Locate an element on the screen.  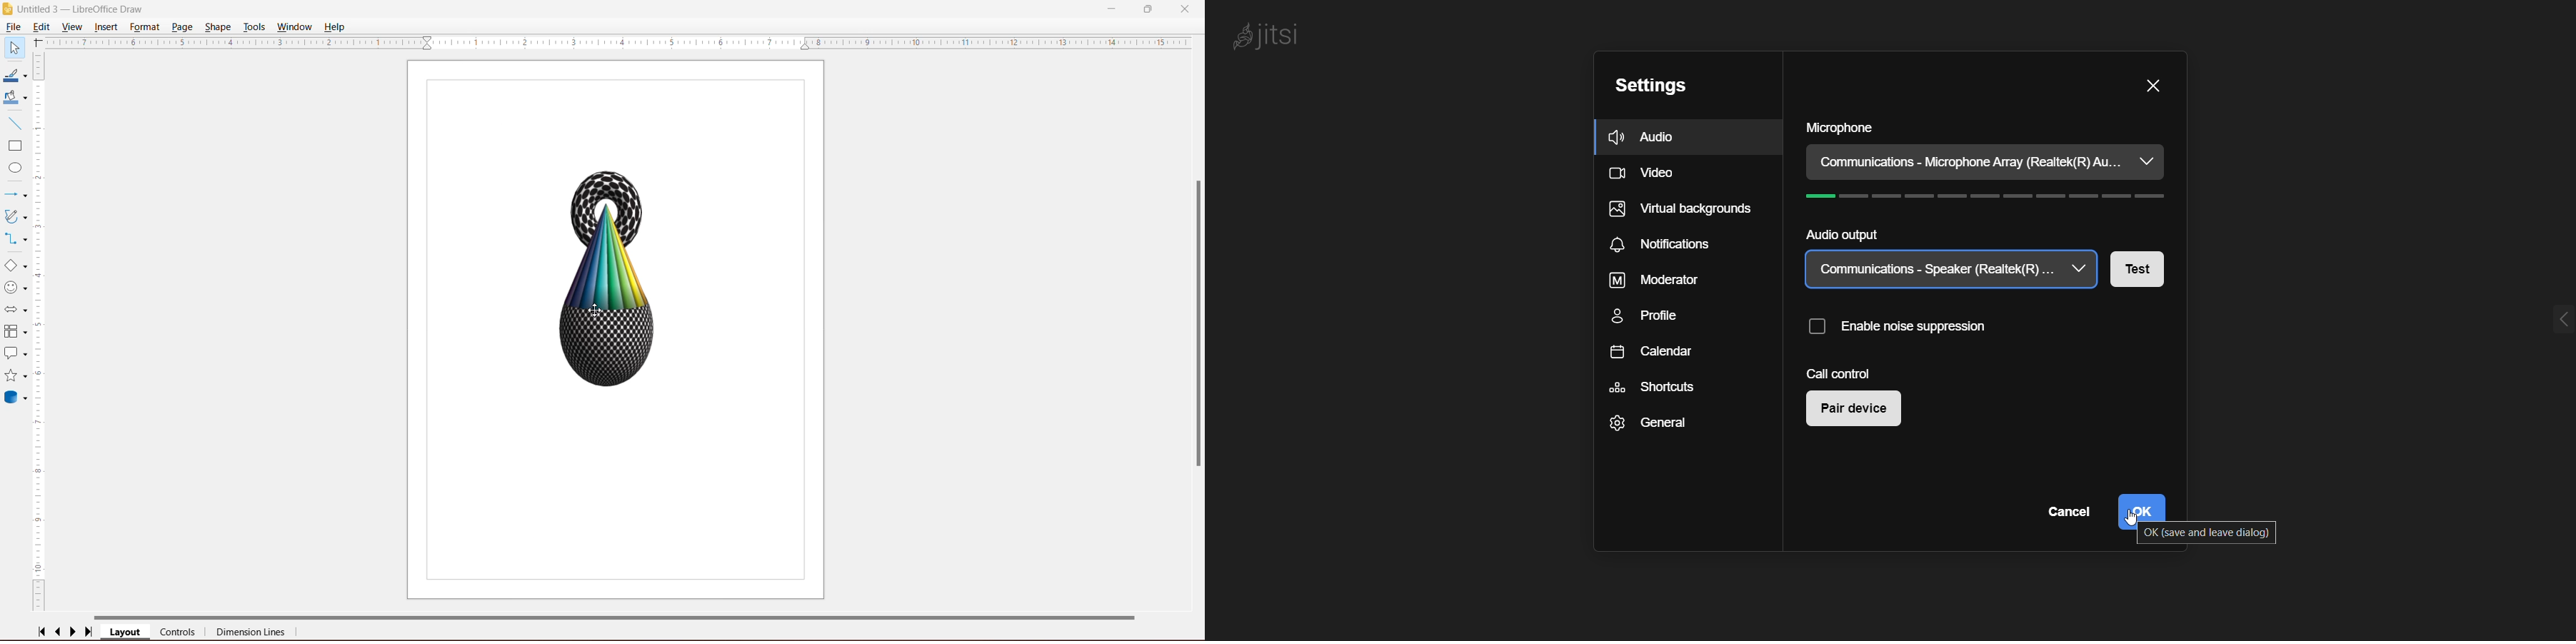
Application Logo is located at coordinates (8, 9).